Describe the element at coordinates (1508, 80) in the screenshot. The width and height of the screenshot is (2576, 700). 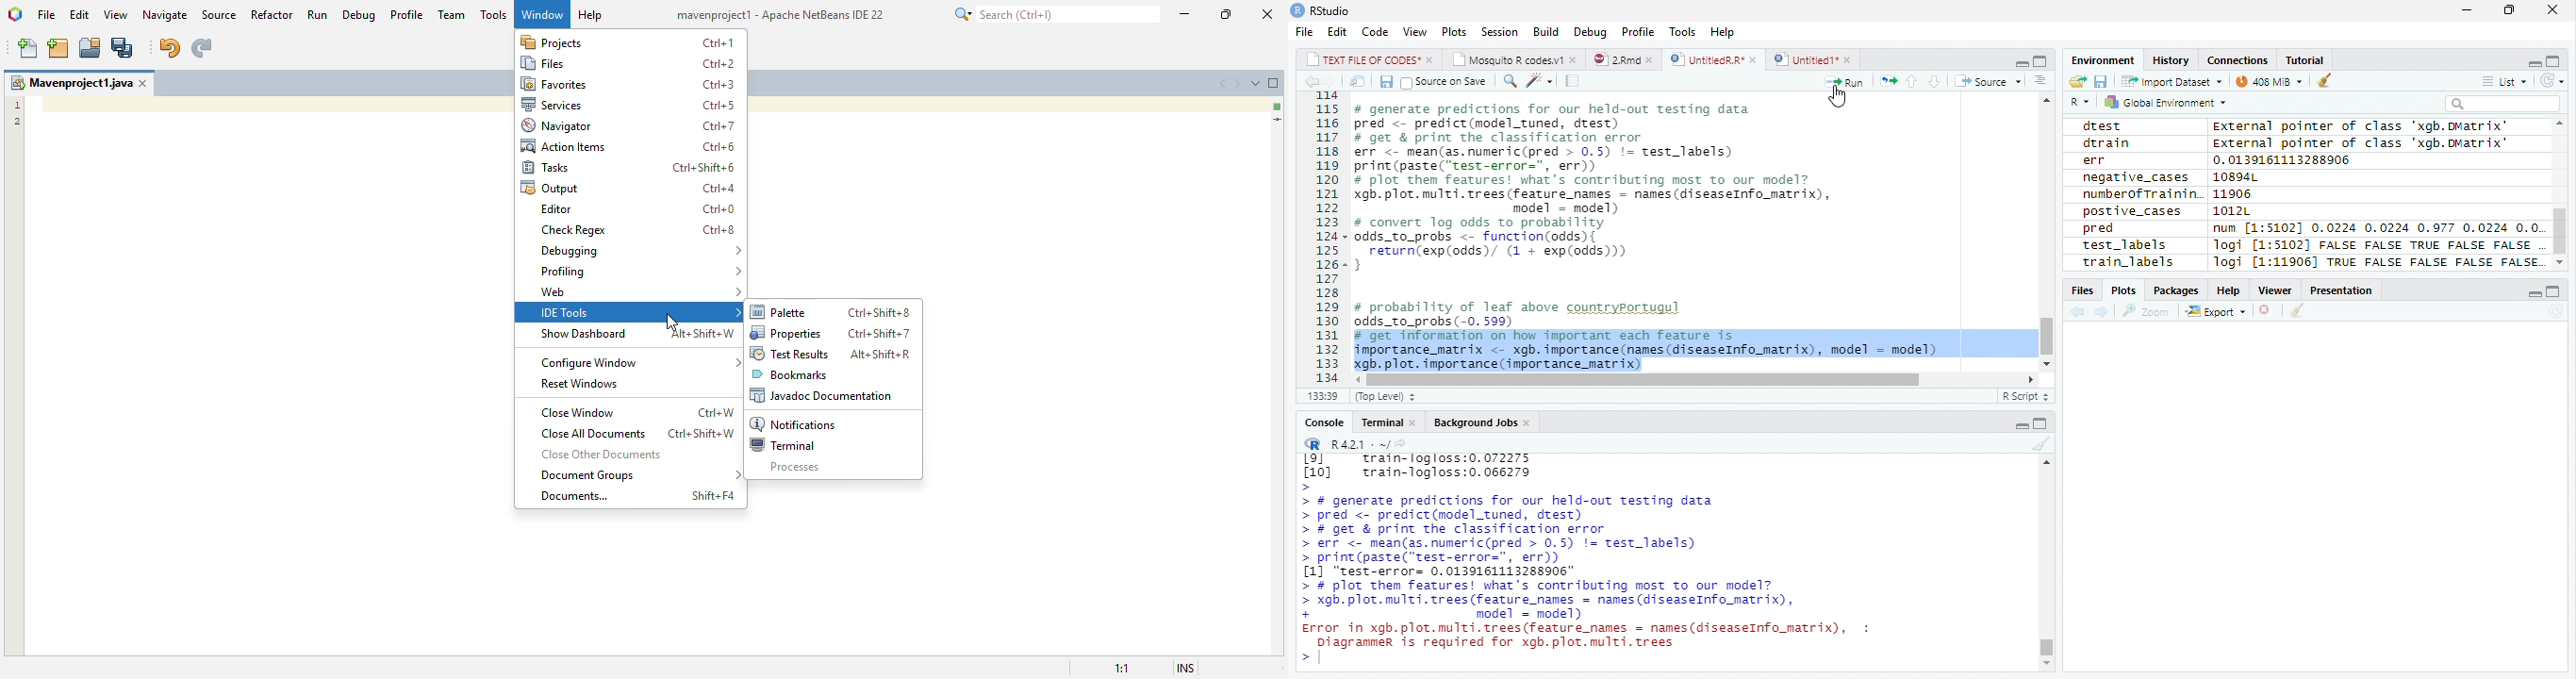
I see `Find/Replace` at that location.